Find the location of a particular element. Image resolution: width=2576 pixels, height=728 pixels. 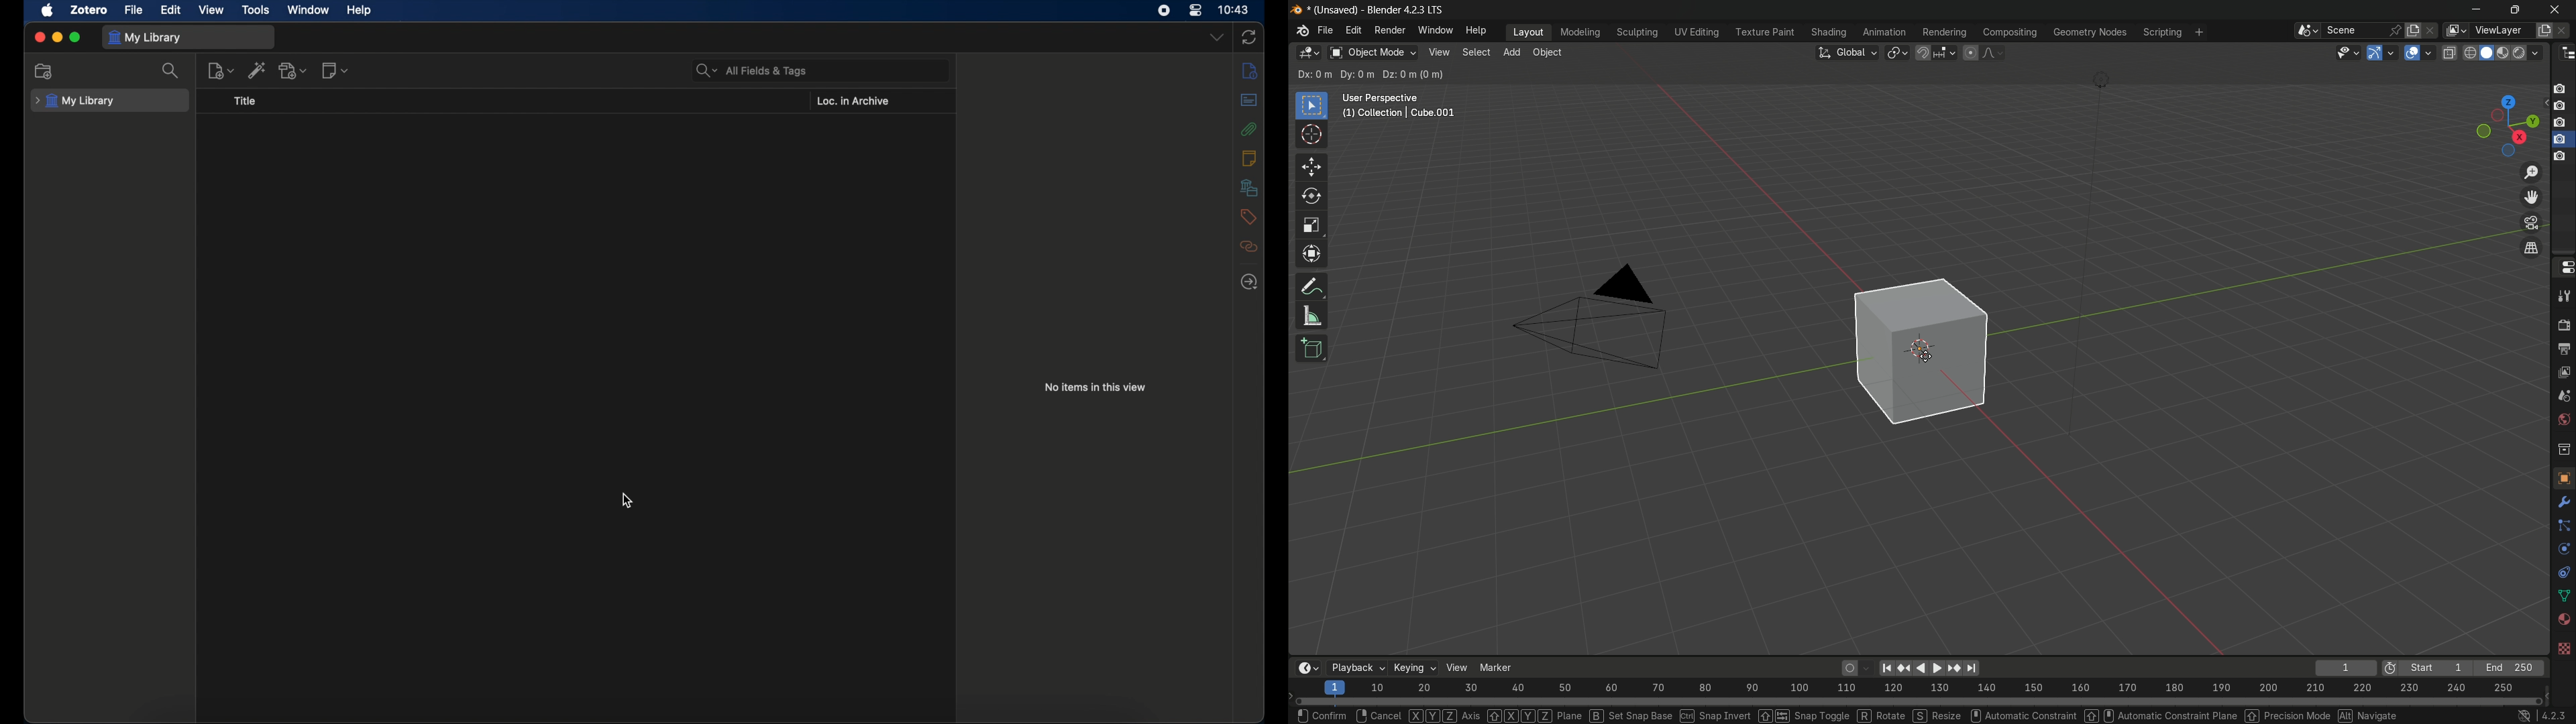

render menu is located at coordinates (1391, 29).